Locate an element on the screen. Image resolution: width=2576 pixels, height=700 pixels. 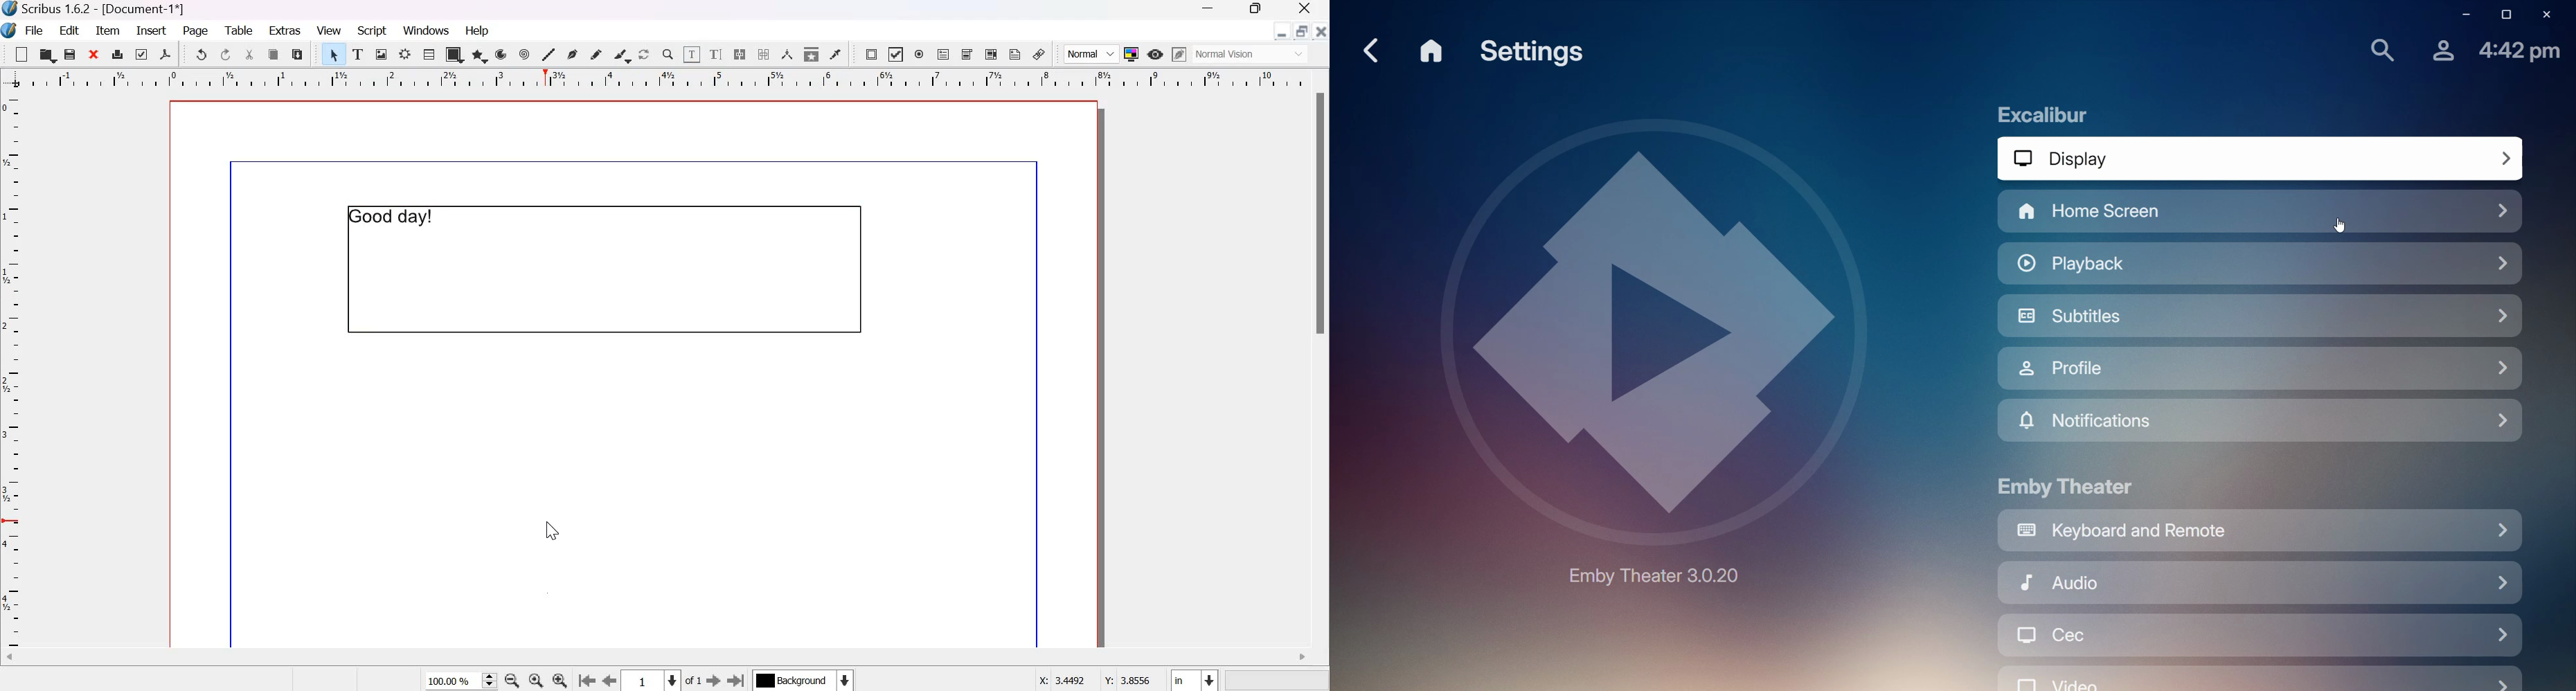
copy is located at coordinates (274, 55).